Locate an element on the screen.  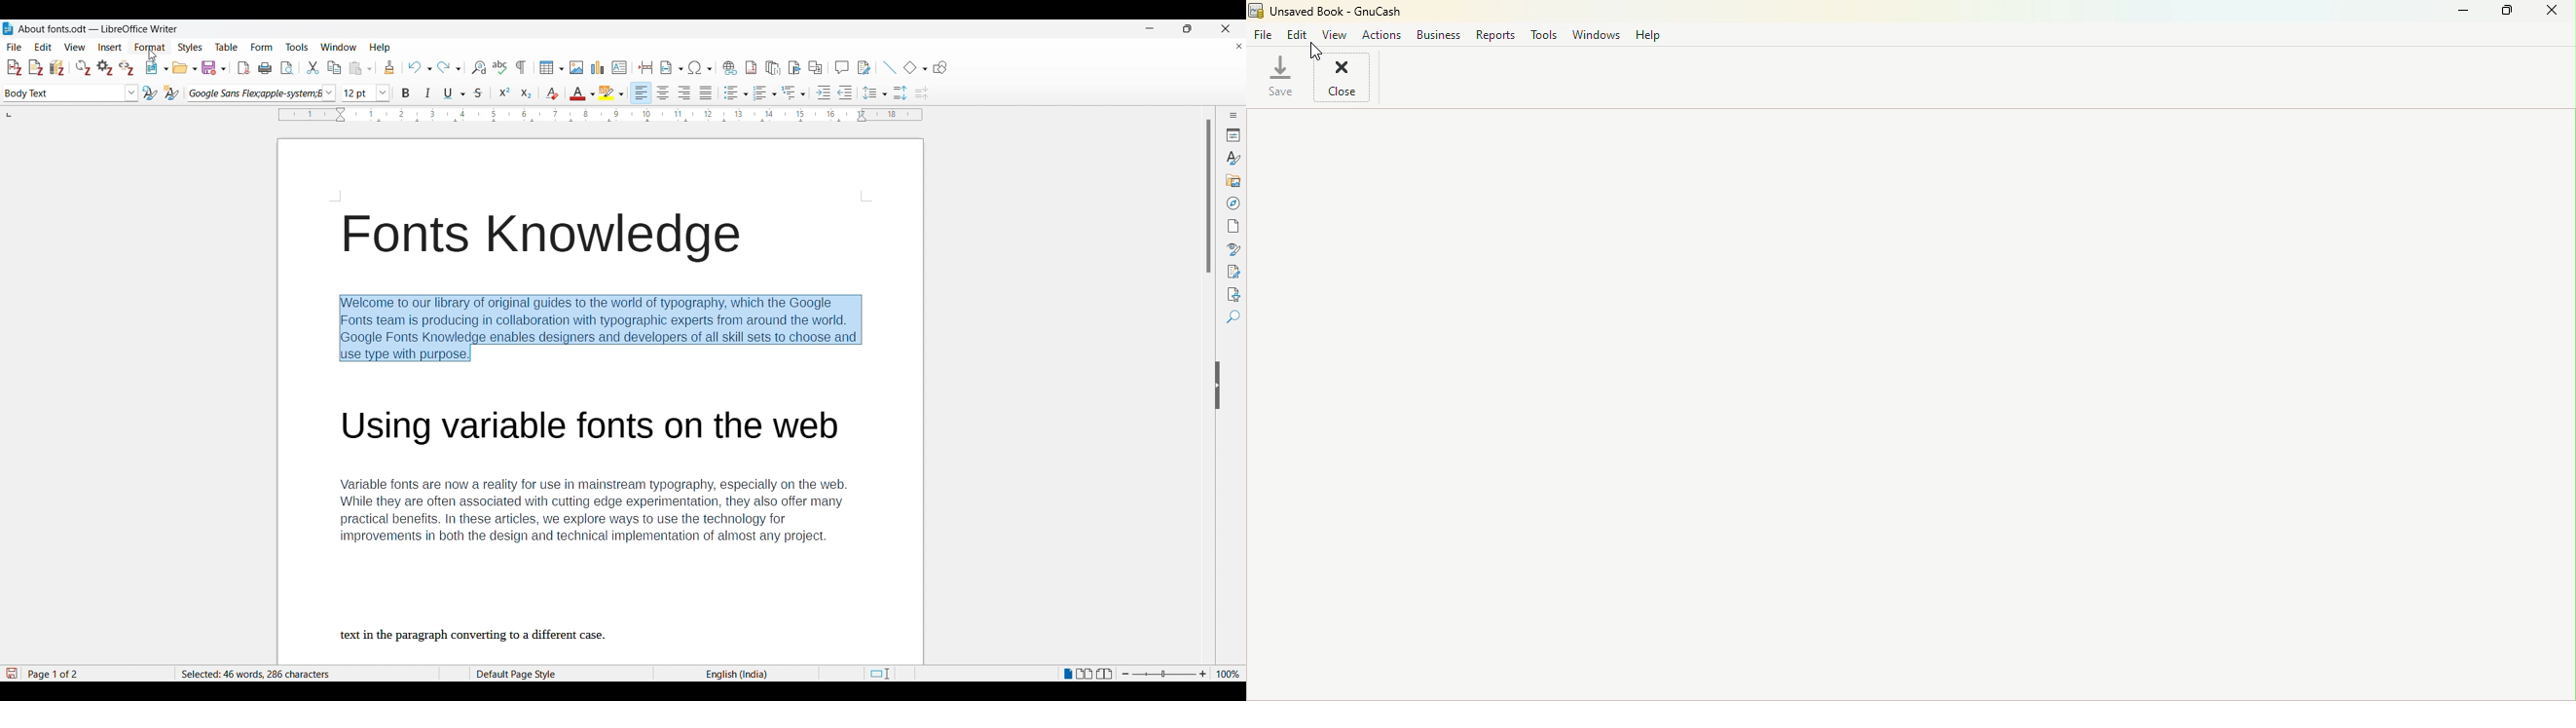
Software logo is located at coordinates (8, 29).